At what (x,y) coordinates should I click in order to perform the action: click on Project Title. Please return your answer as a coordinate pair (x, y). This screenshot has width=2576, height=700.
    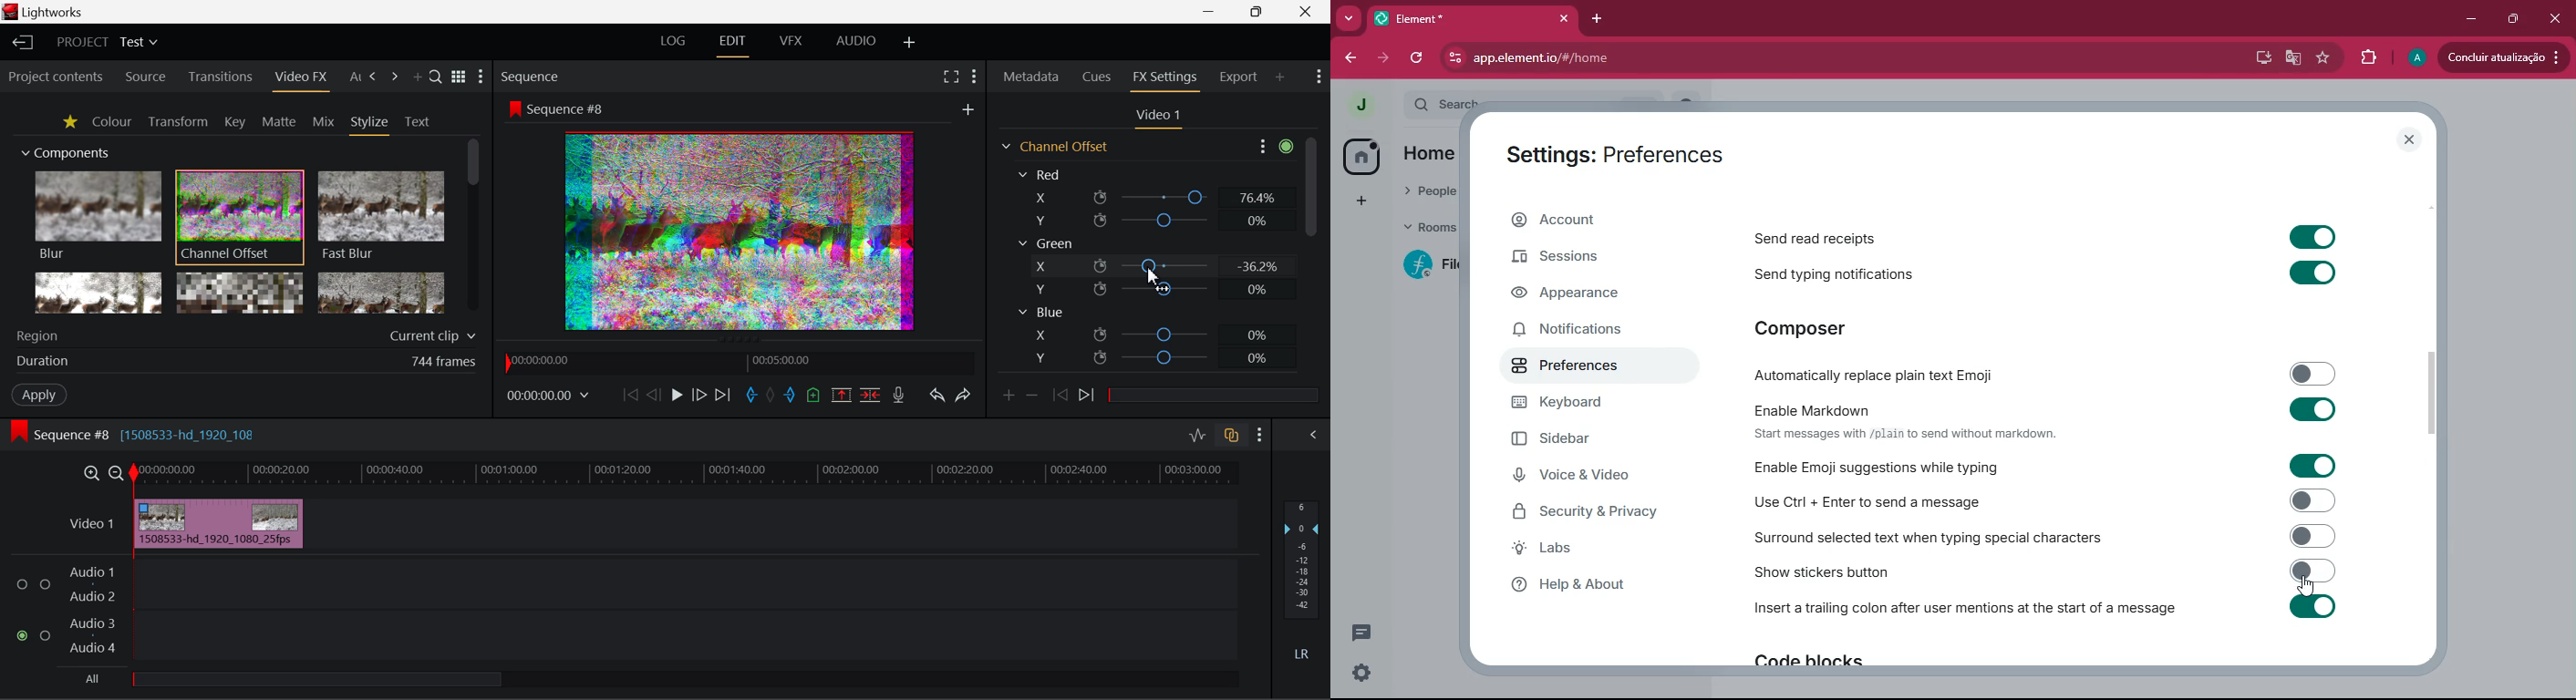
    Looking at the image, I should click on (107, 40).